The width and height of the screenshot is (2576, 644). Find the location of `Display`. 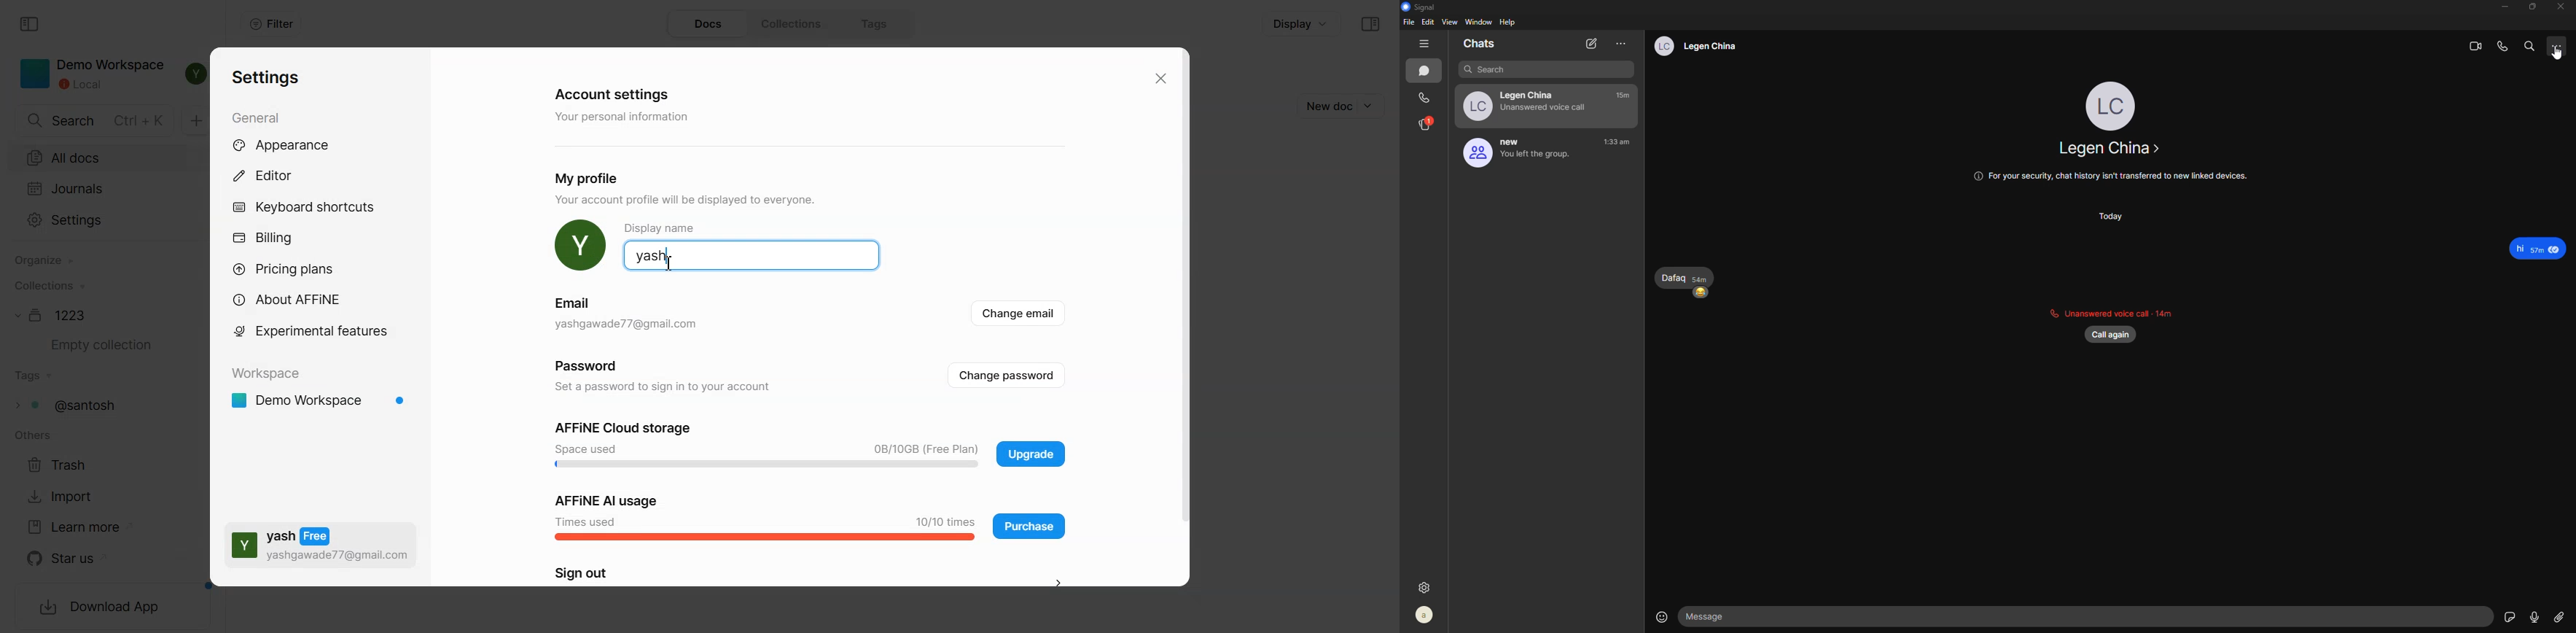

Display is located at coordinates (1301, 23).